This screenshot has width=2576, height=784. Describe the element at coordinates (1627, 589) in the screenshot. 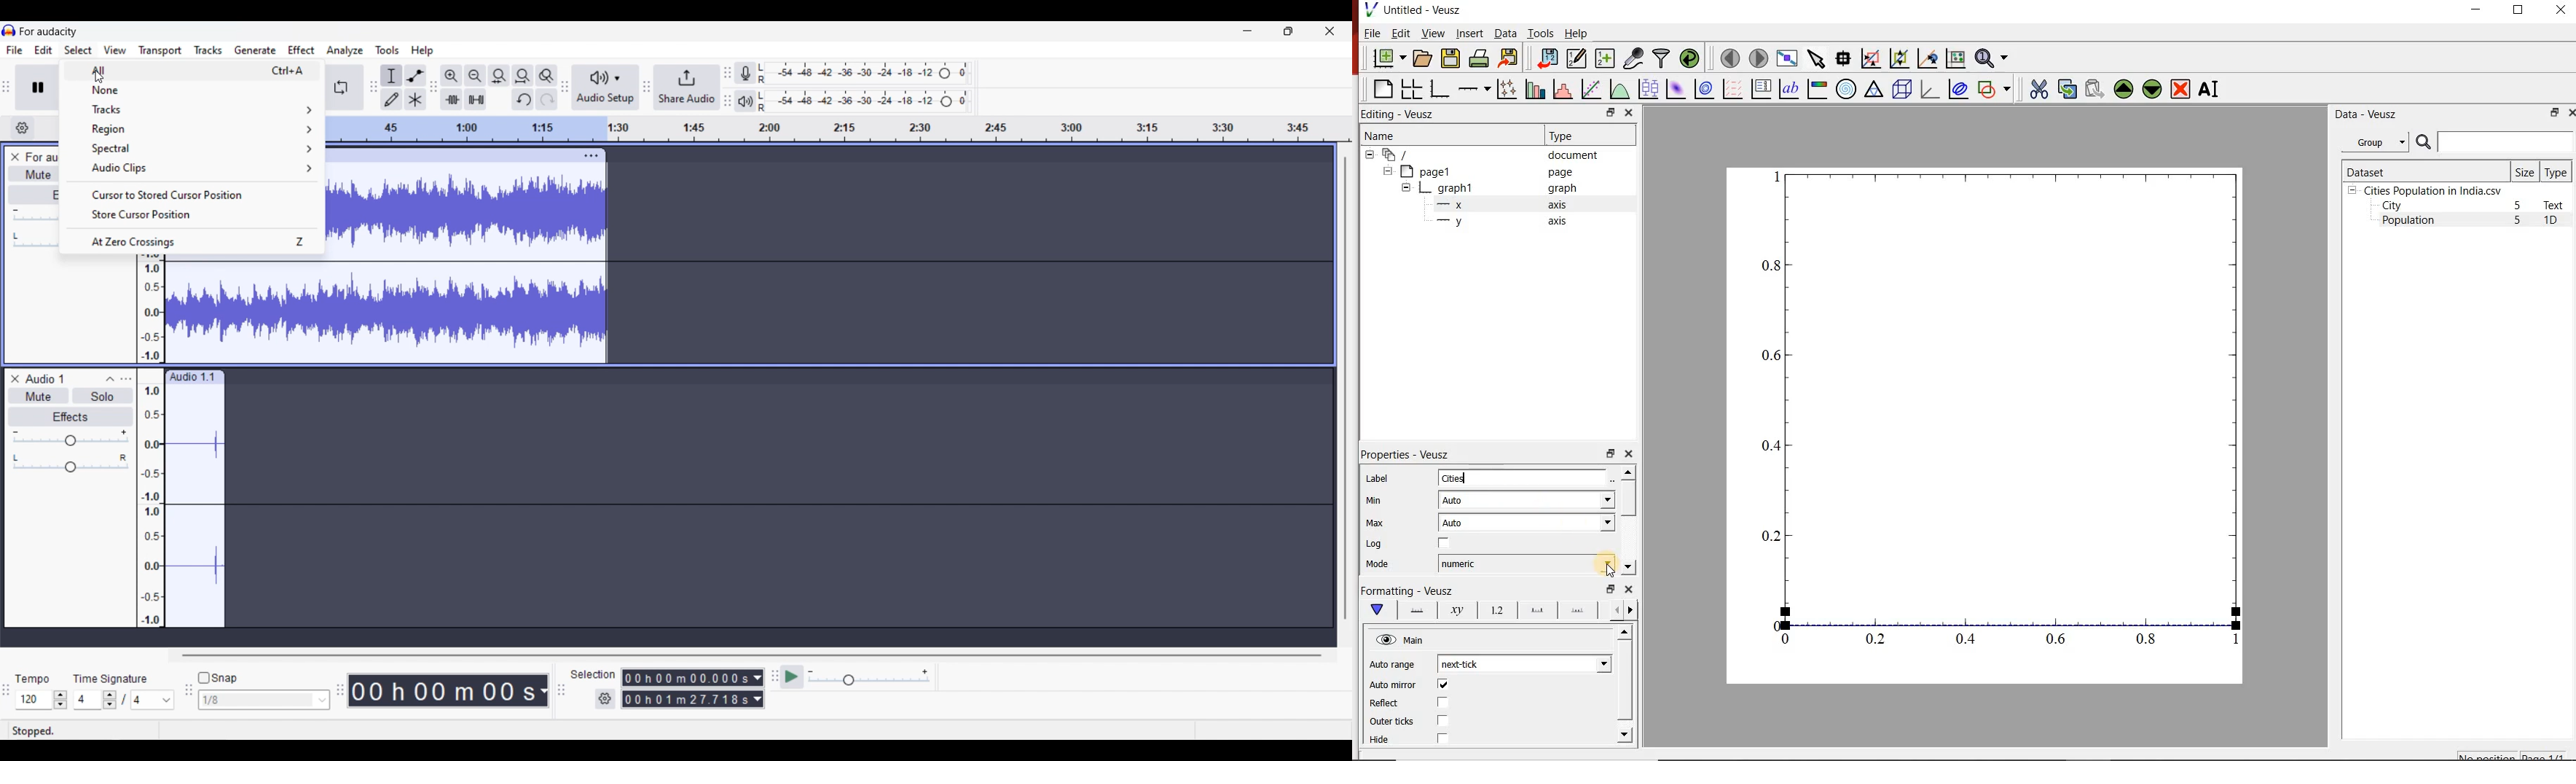

I see `close` at that location.